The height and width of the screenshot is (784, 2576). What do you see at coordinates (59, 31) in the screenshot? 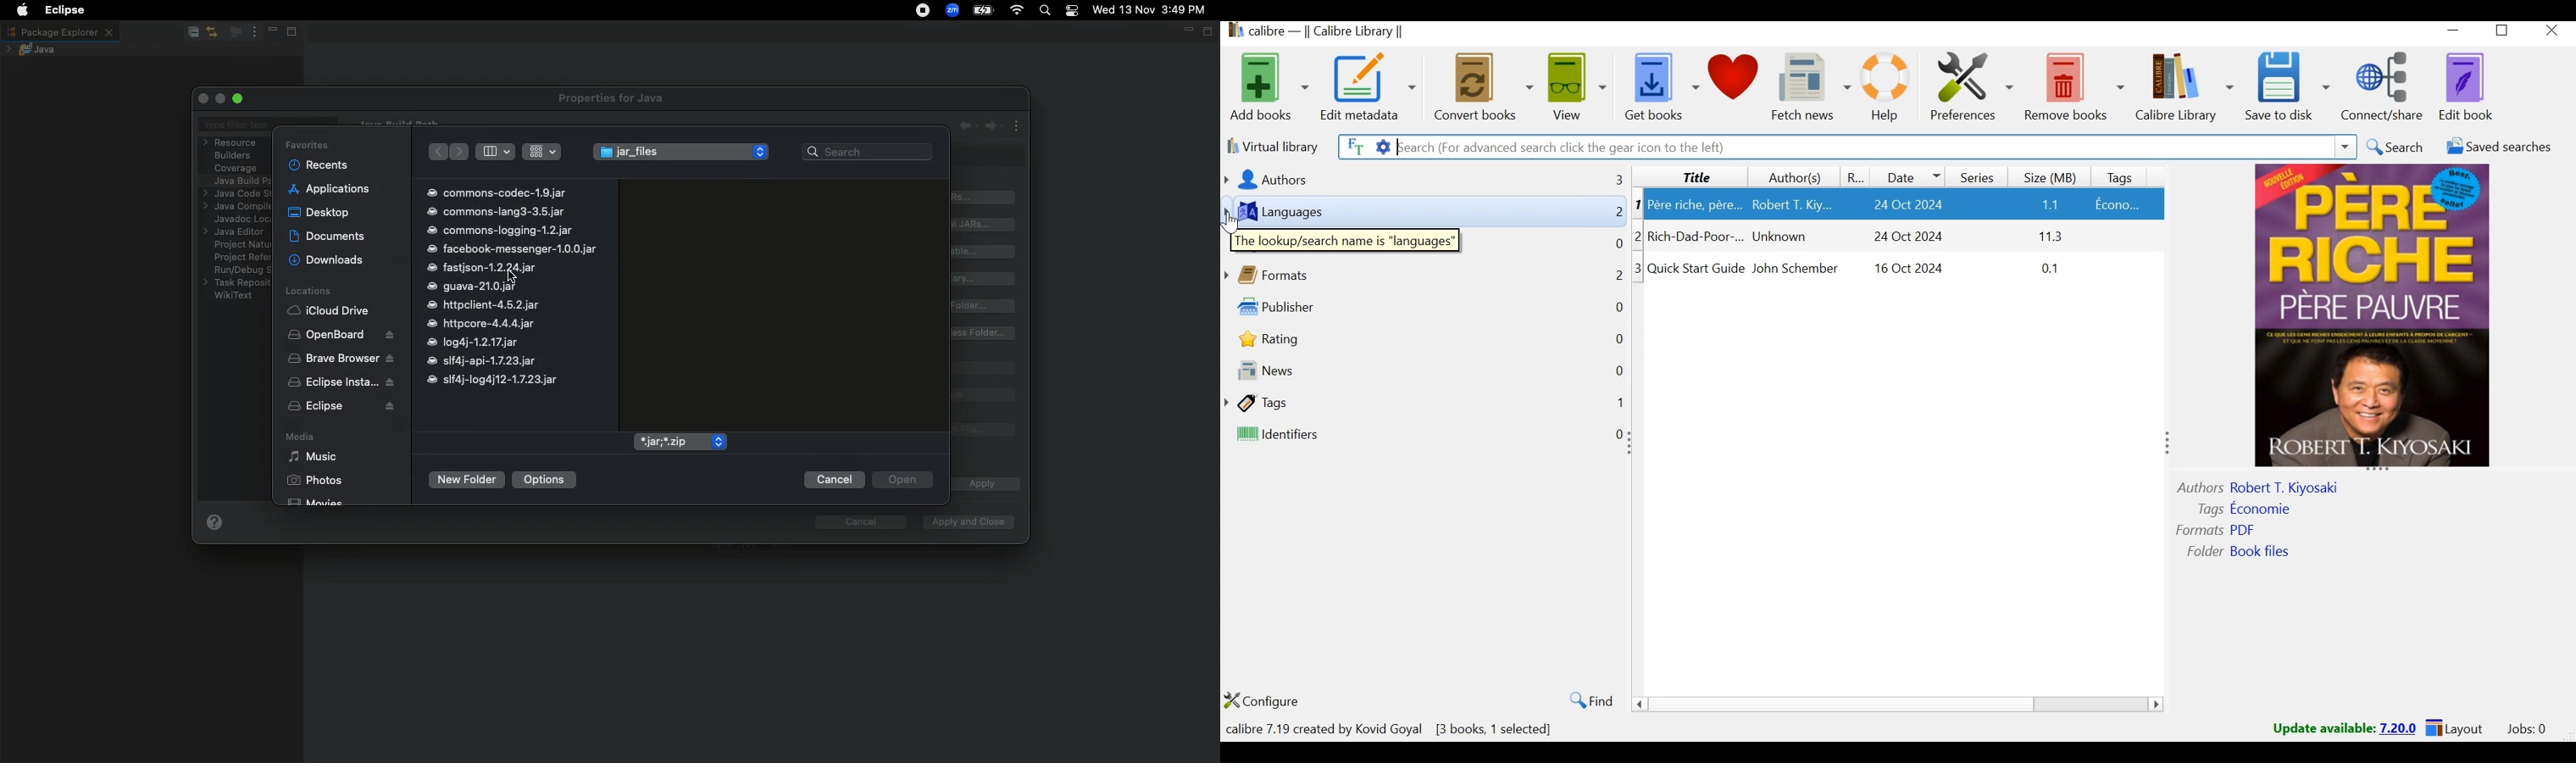
I see `Package explorer` at bounding box center [59, 31].